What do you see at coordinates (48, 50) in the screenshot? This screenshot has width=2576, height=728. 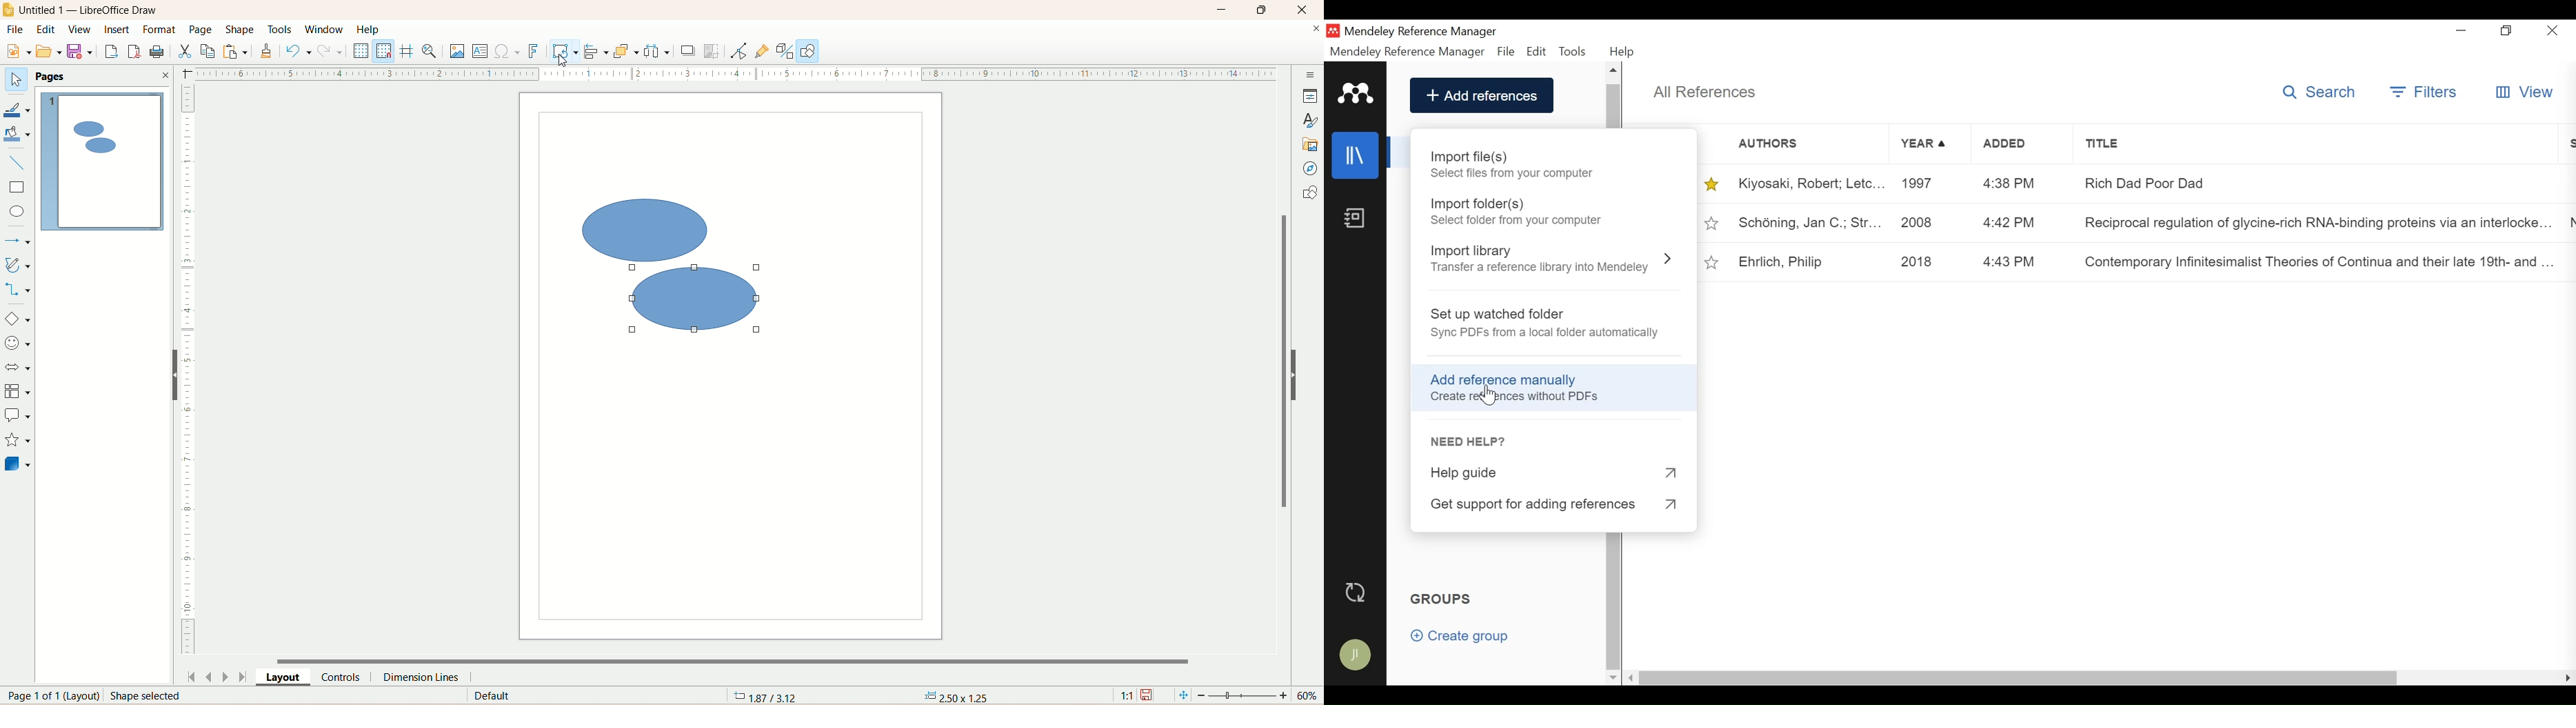 I see `open` at bounding box center [48, 50].